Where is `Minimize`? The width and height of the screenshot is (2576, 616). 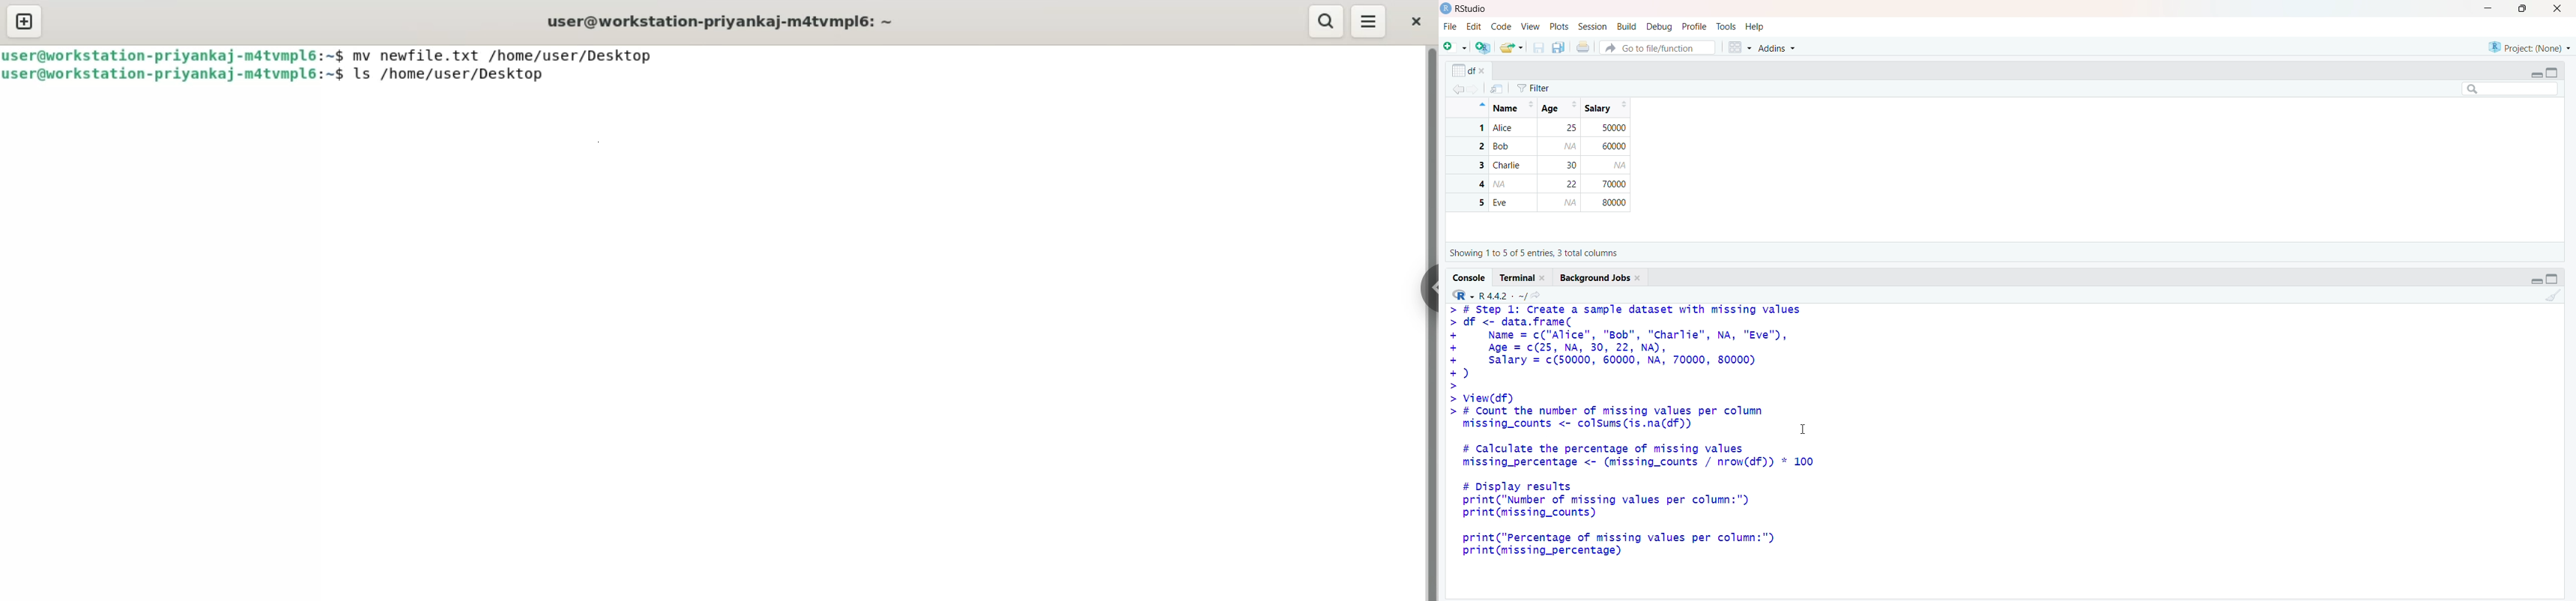
Minimize is located at coordinates (2486, 8).